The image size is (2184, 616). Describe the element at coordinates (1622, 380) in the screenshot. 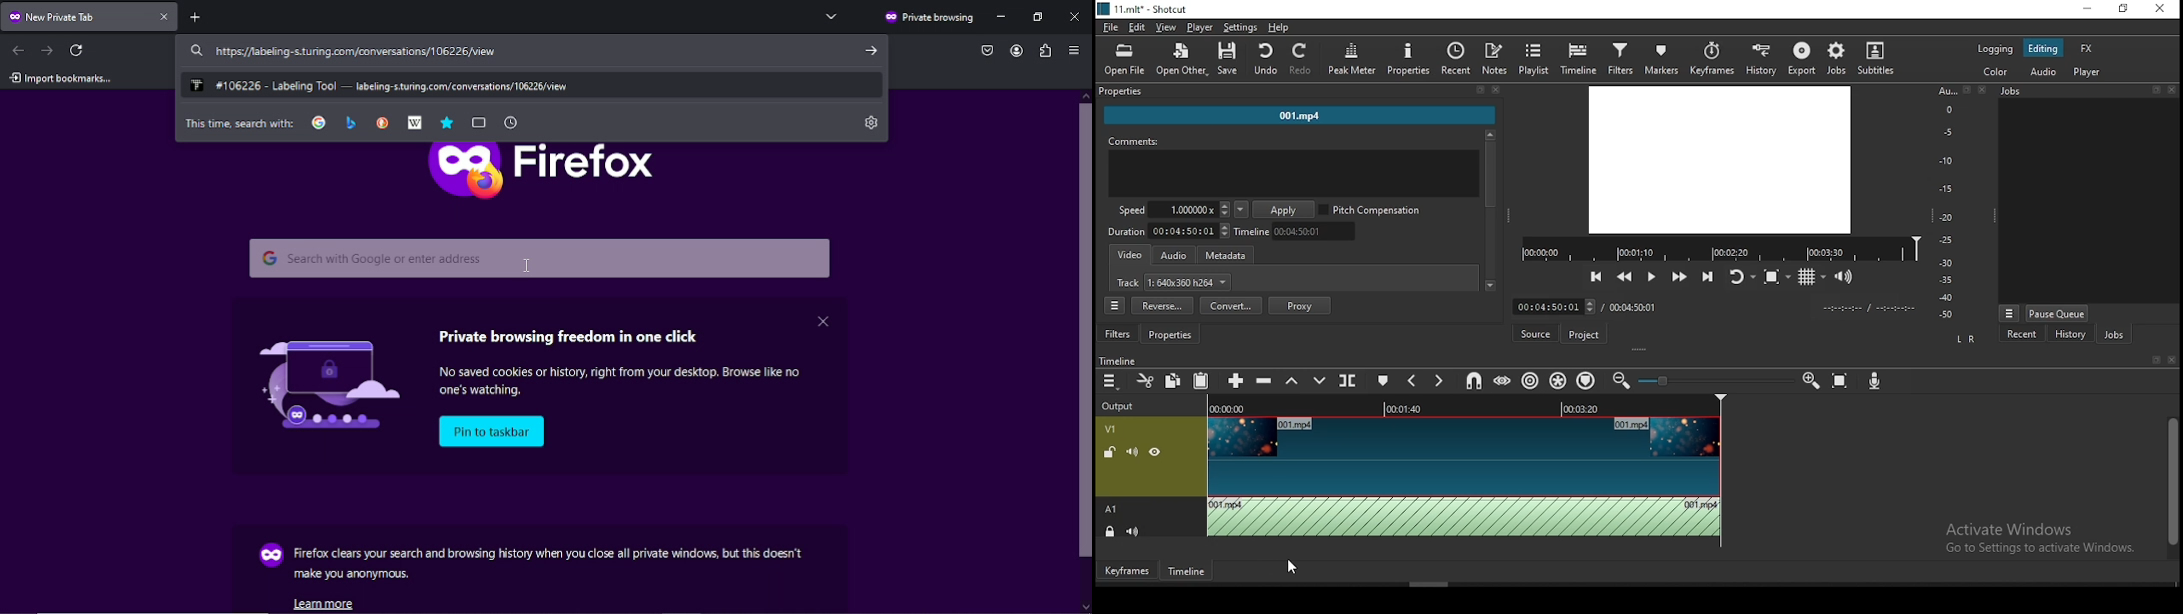

I see `zoom timeline out` at that location.